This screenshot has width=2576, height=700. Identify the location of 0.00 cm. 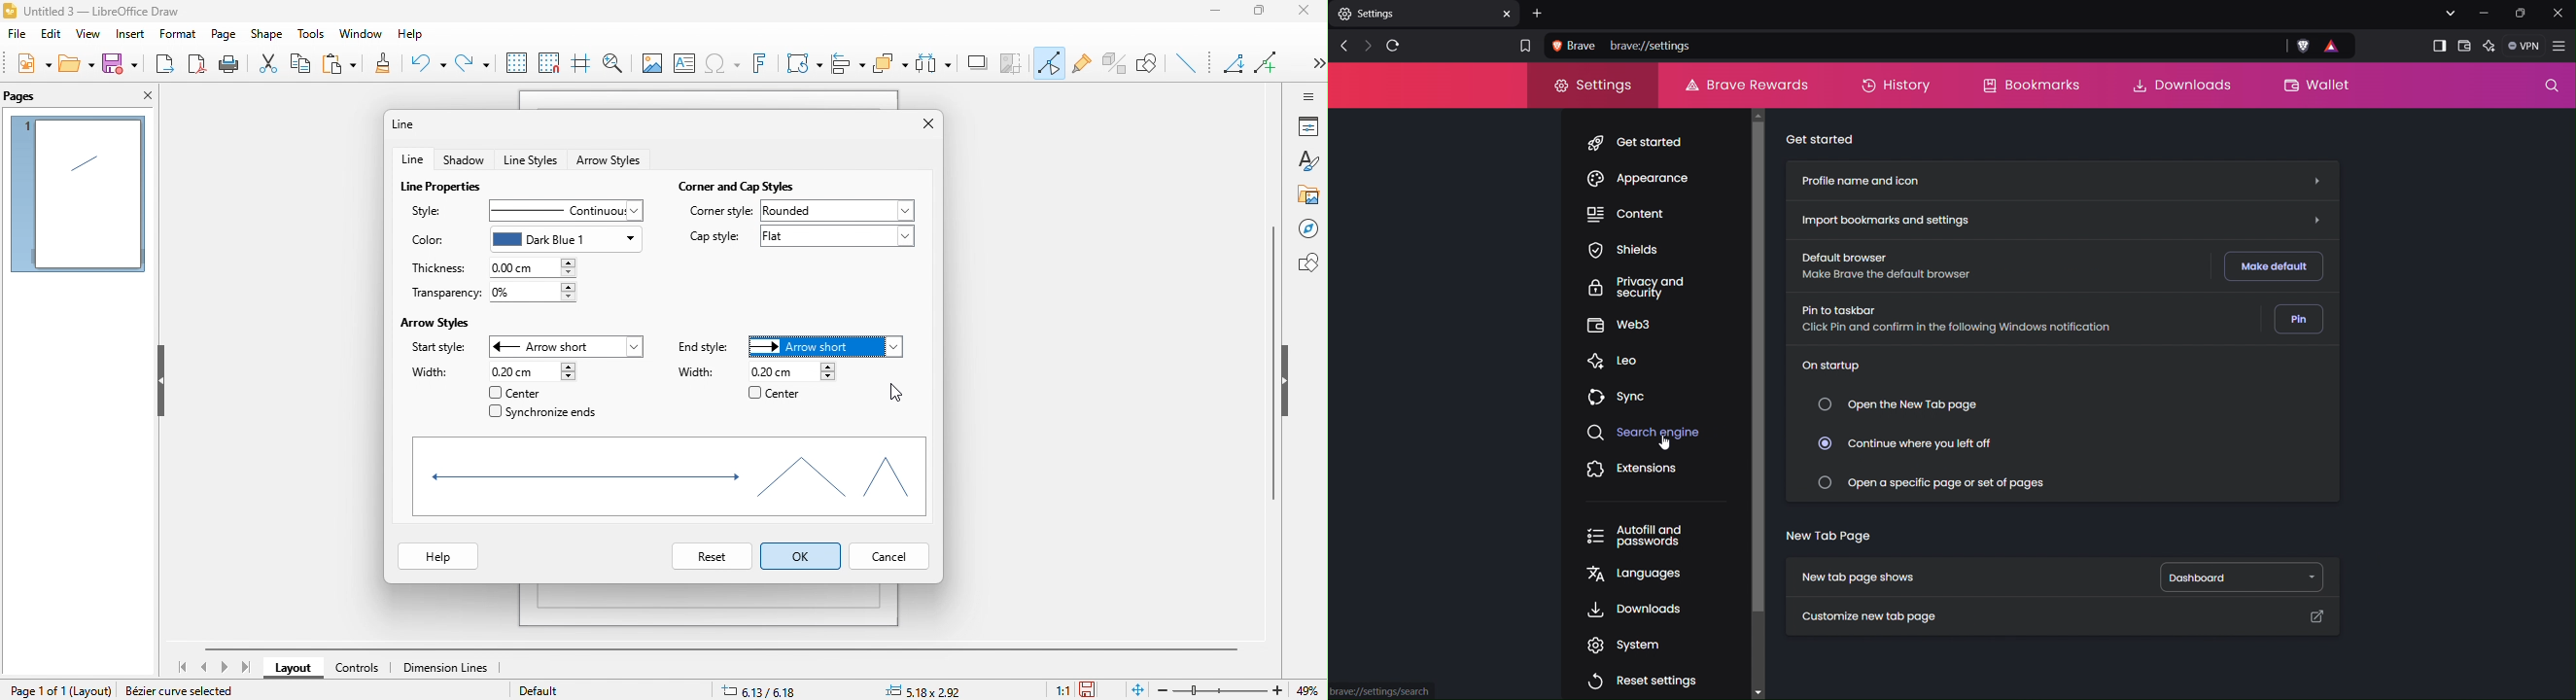
(535, 267).